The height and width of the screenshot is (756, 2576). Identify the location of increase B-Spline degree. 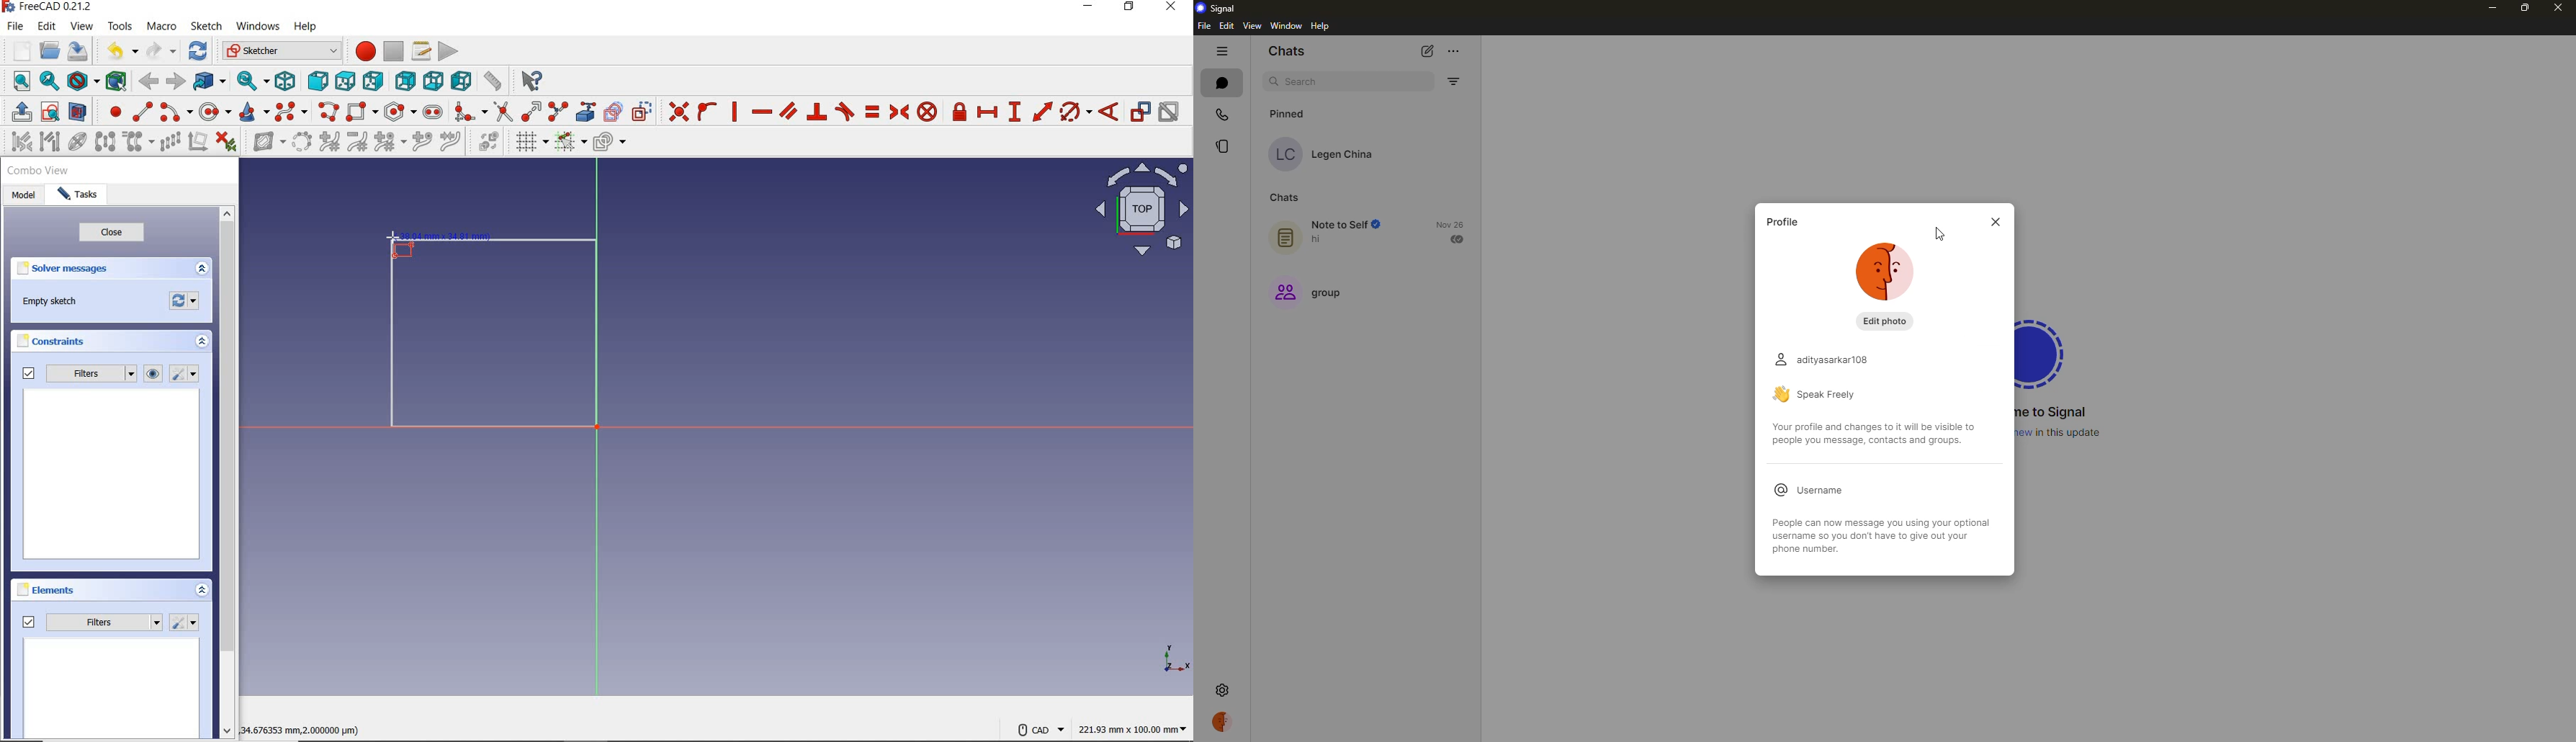
(329, 143).